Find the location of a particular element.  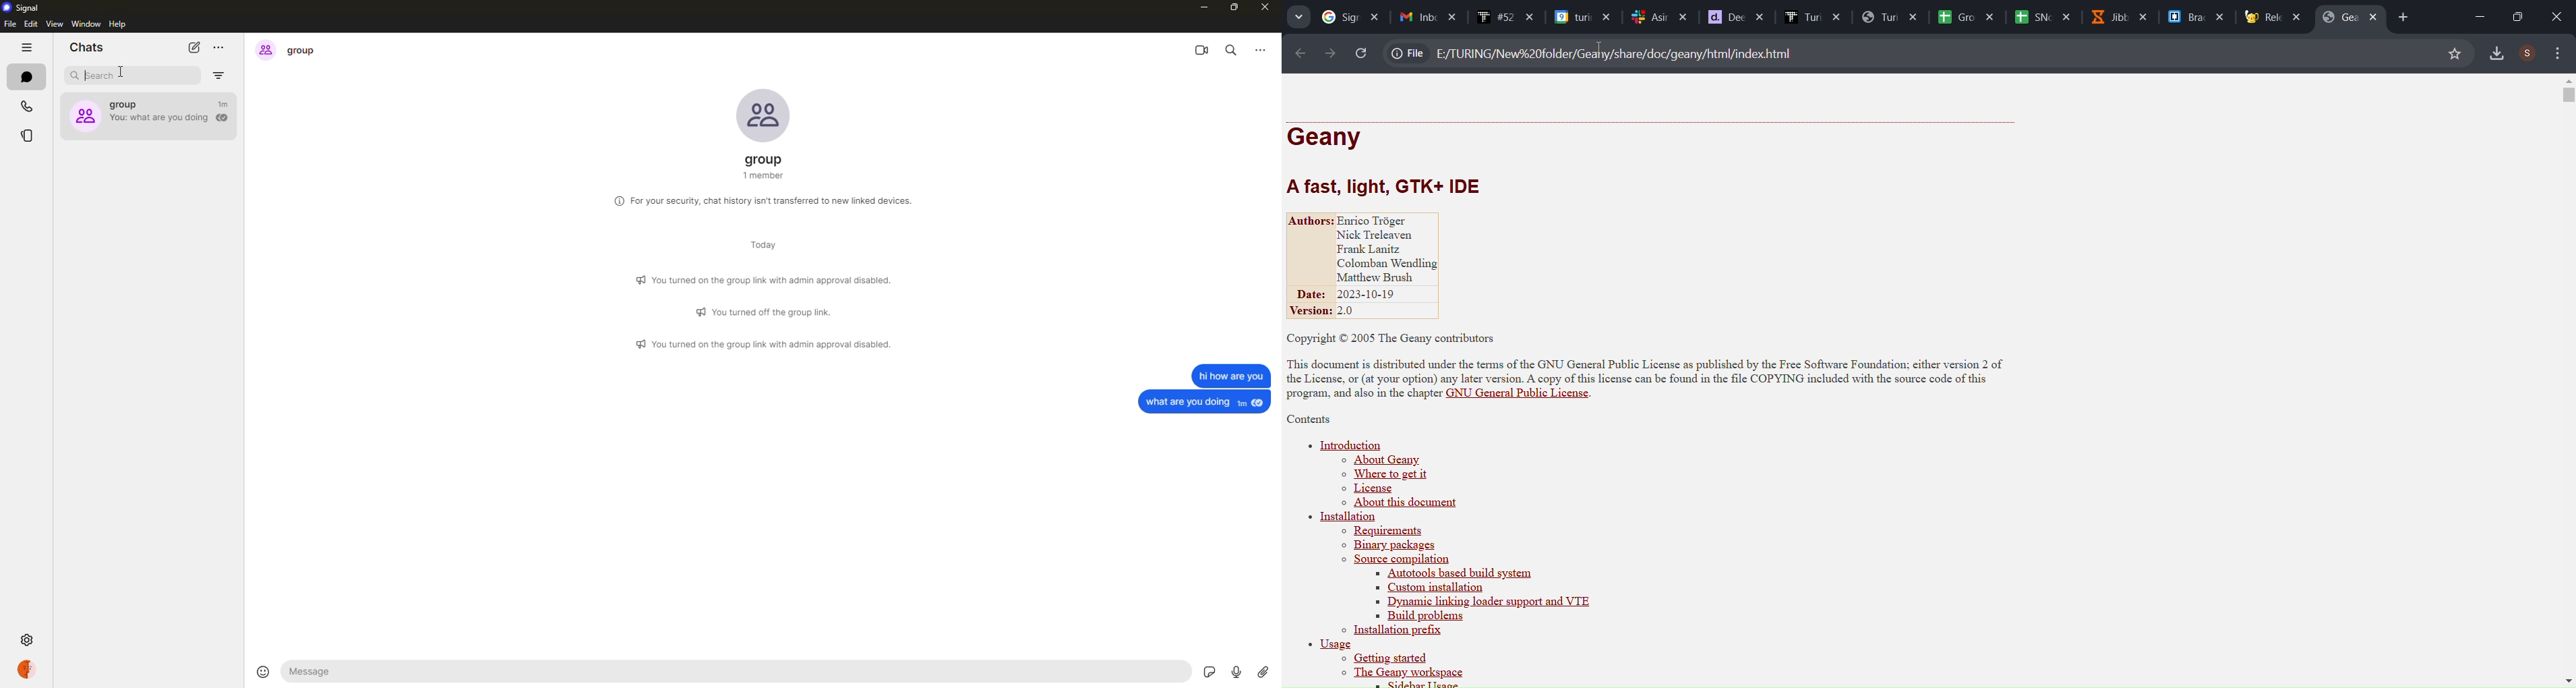

help is located at coordinates (118, 24).